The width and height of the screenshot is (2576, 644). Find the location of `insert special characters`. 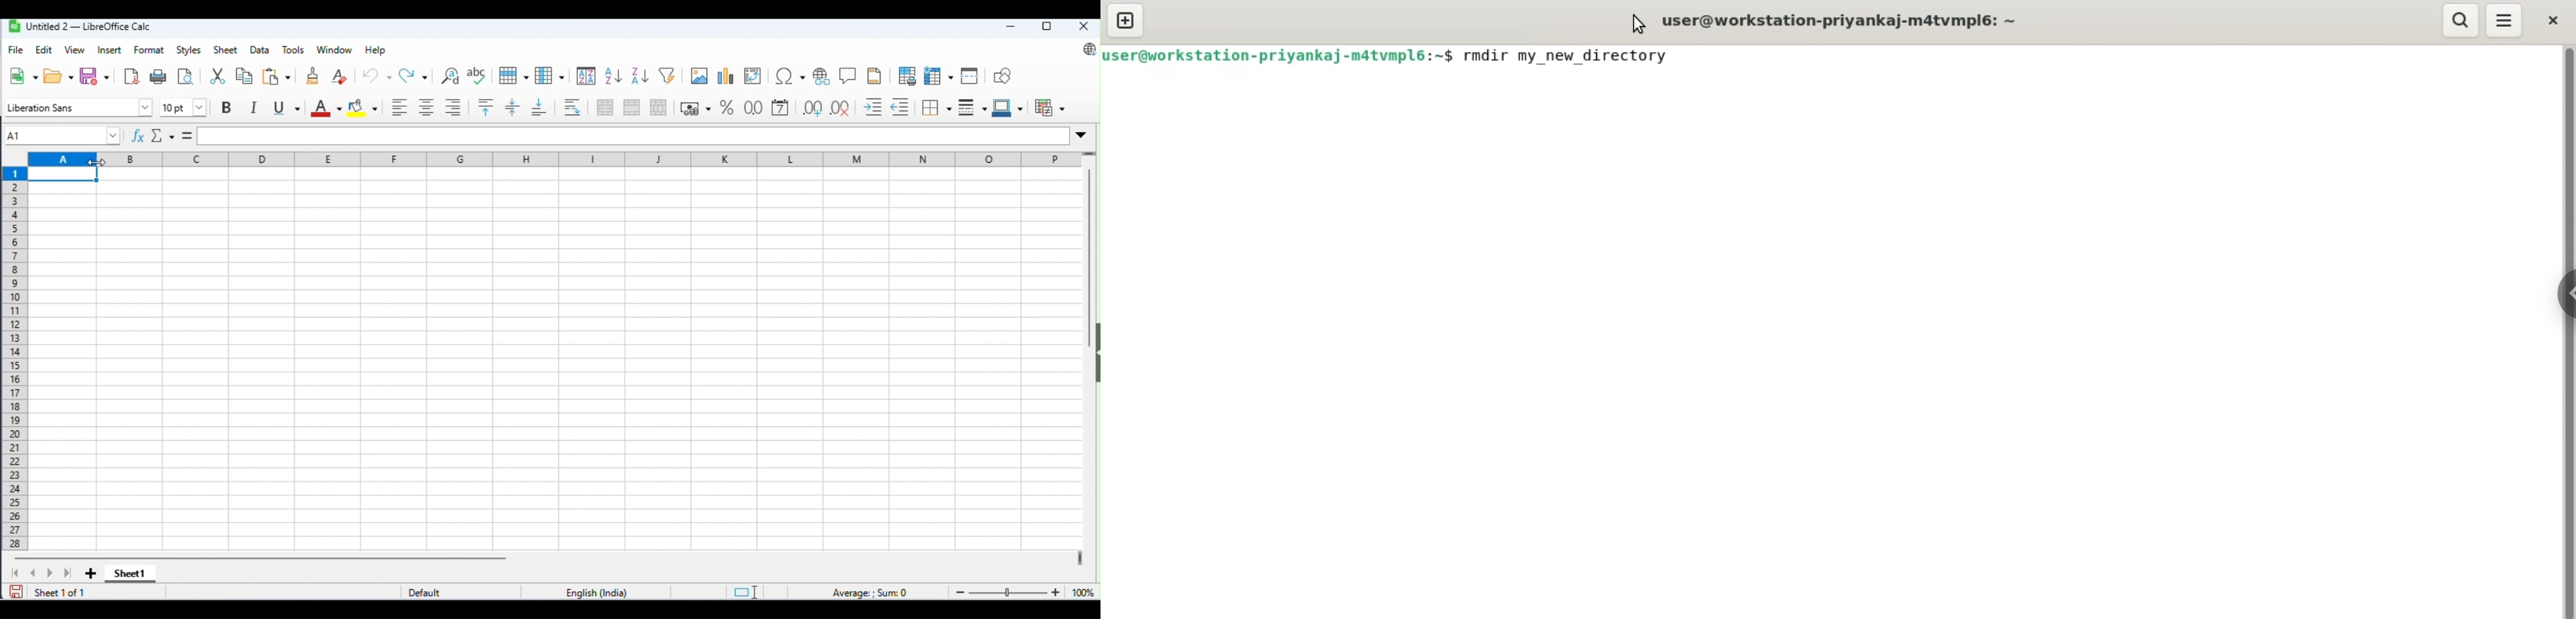

insert special characters is located at coordinates (791, 77).